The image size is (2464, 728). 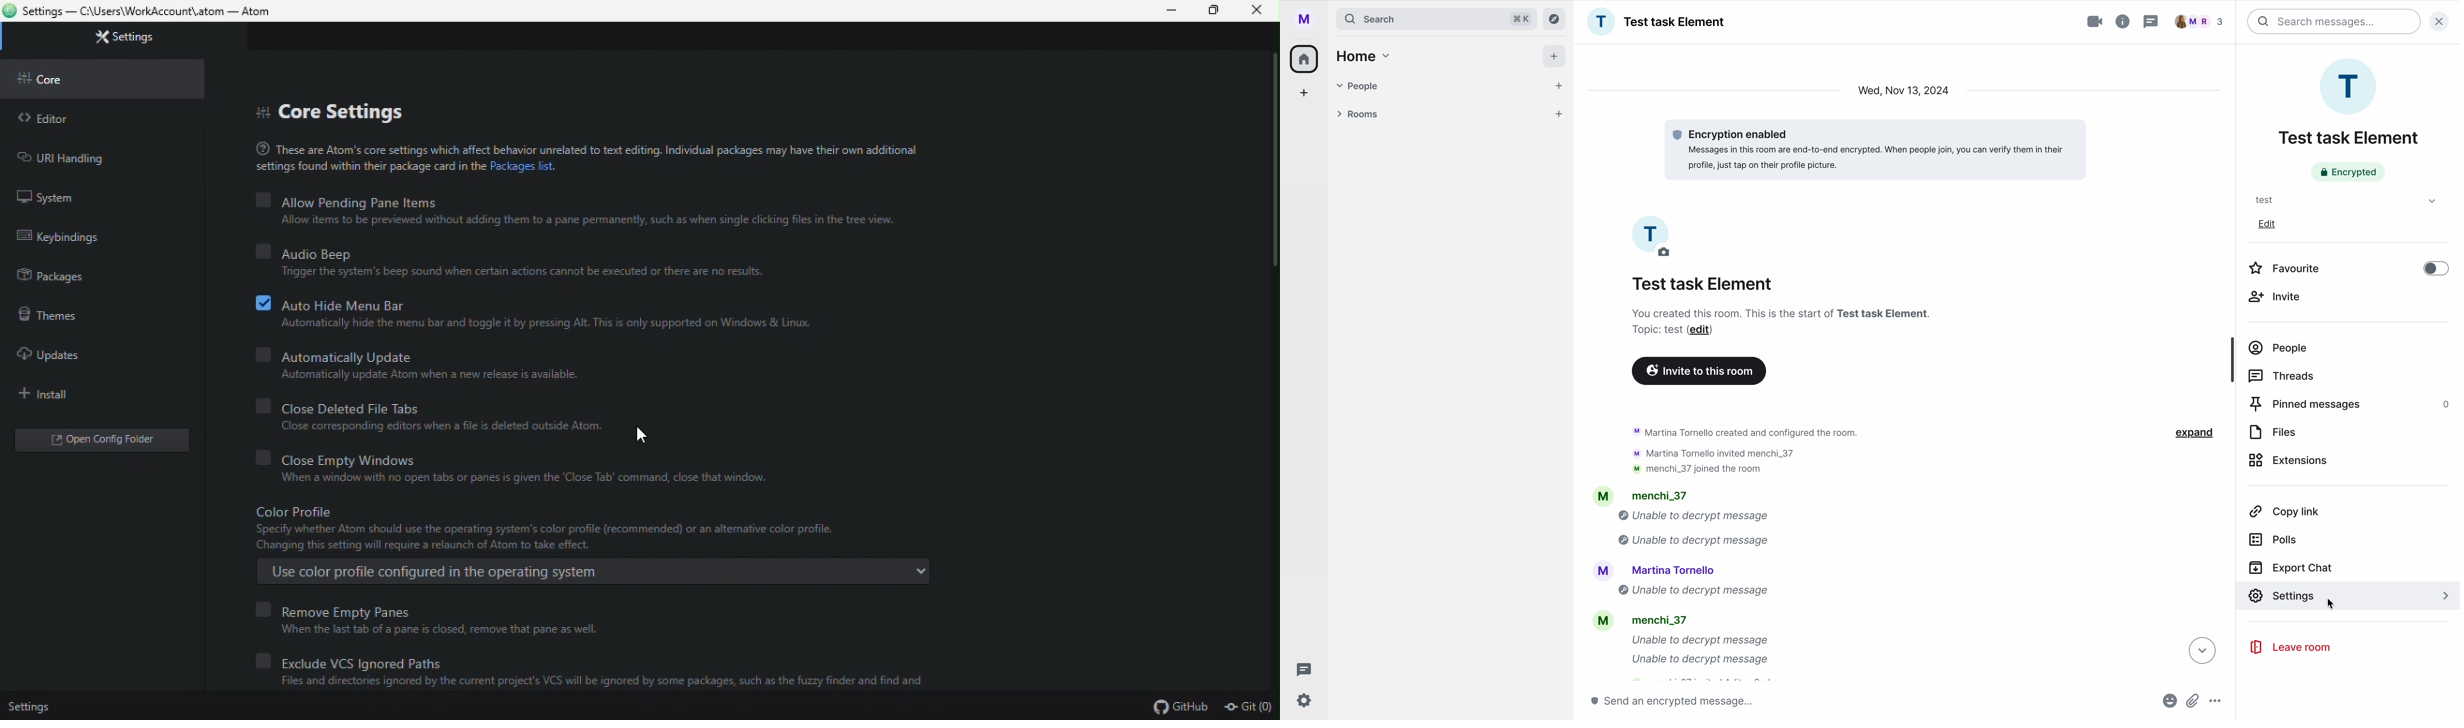 I want to click on search bar, so click(x=1437, y=19).